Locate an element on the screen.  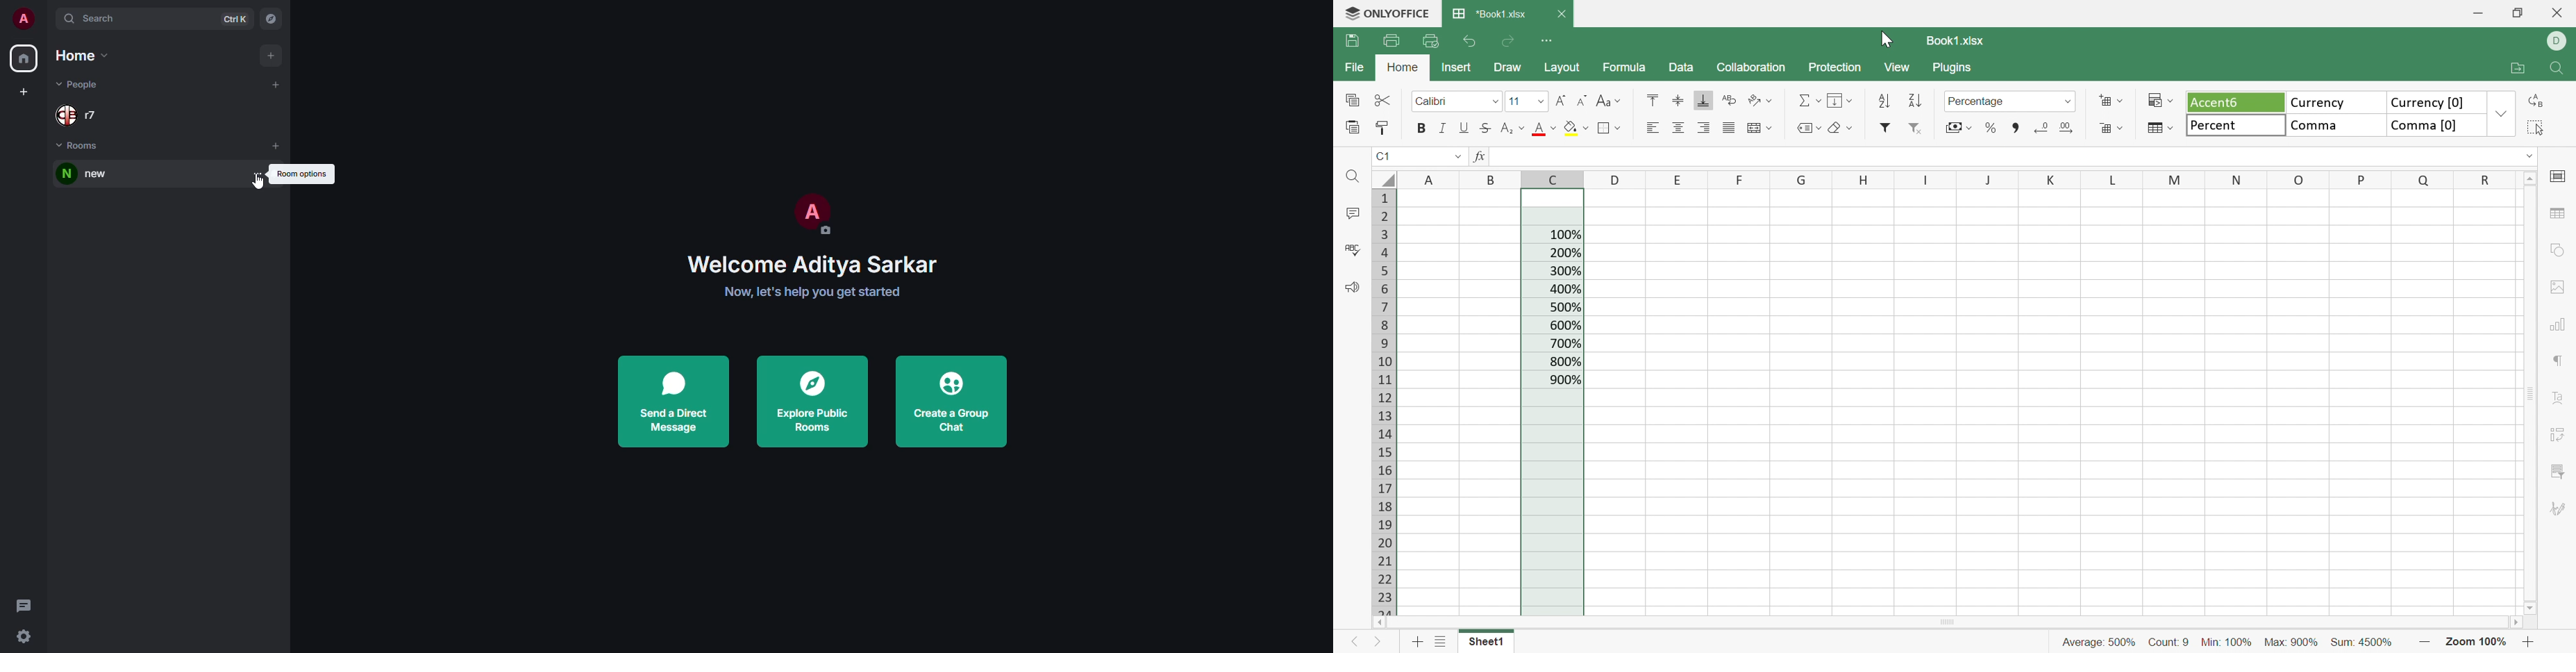
Comma style is located at coordinates (2018, 128).